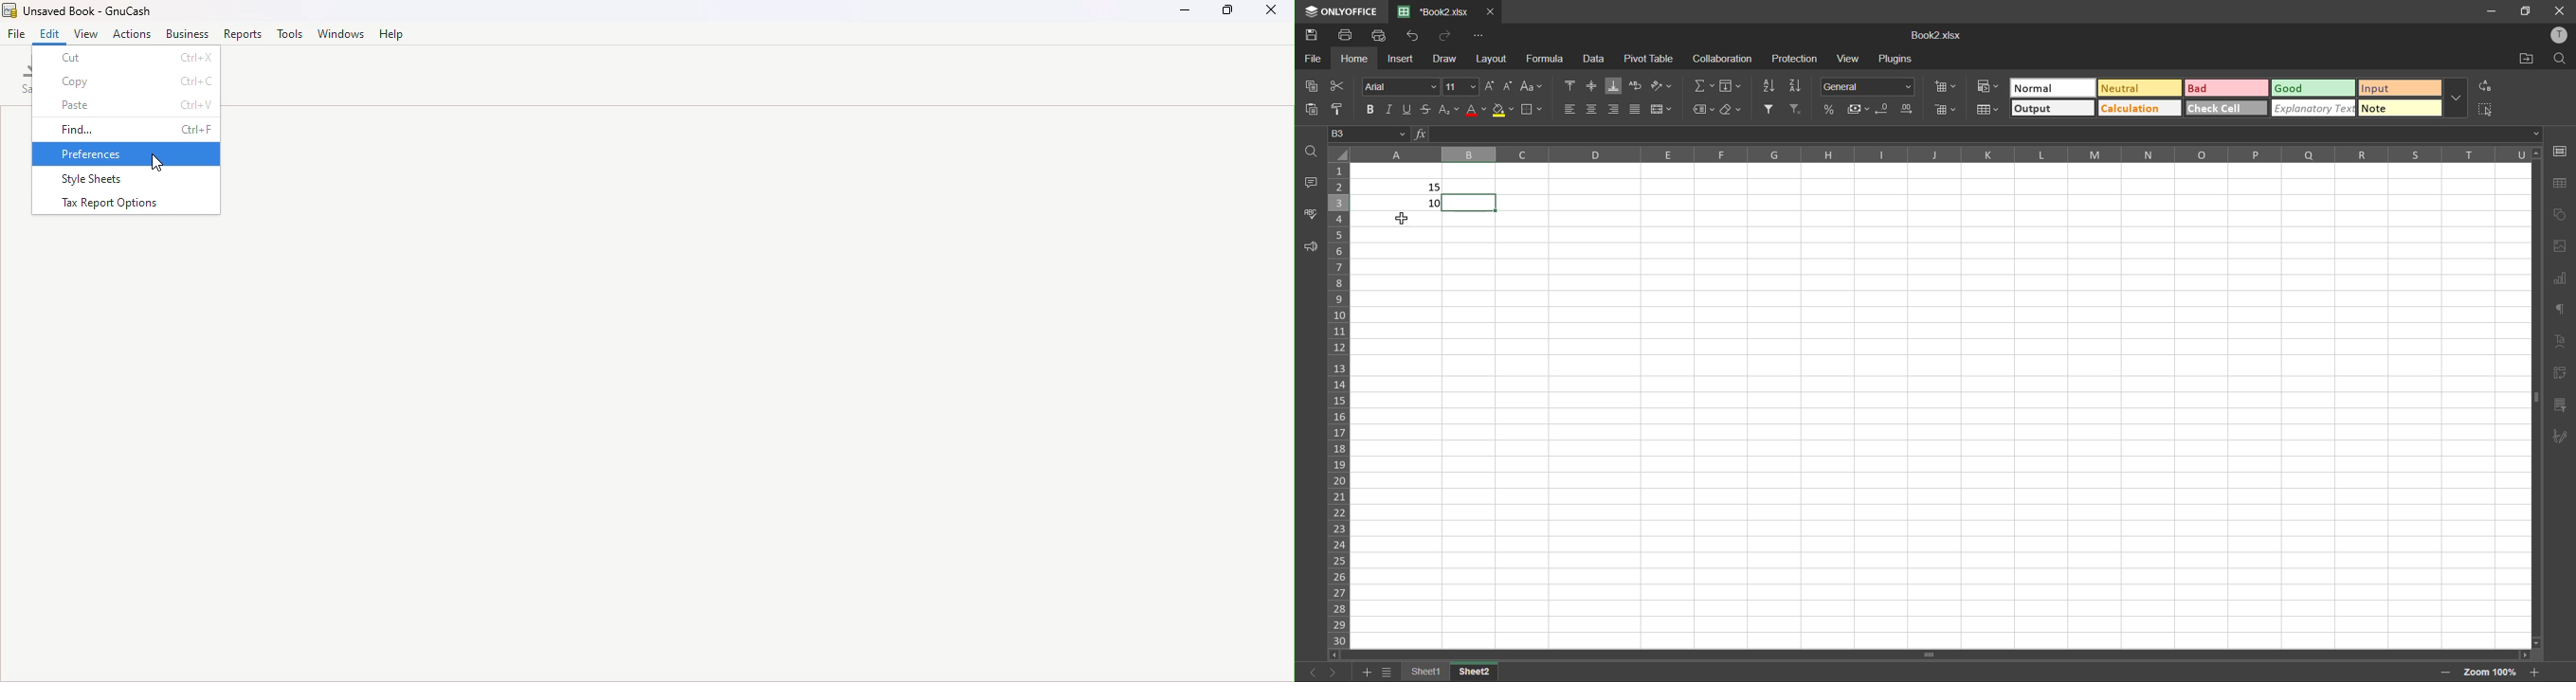  What do you see at coordinates (2535, 672) in the screenshot?
I see `zoom in` at bounding box center [2535, 672].